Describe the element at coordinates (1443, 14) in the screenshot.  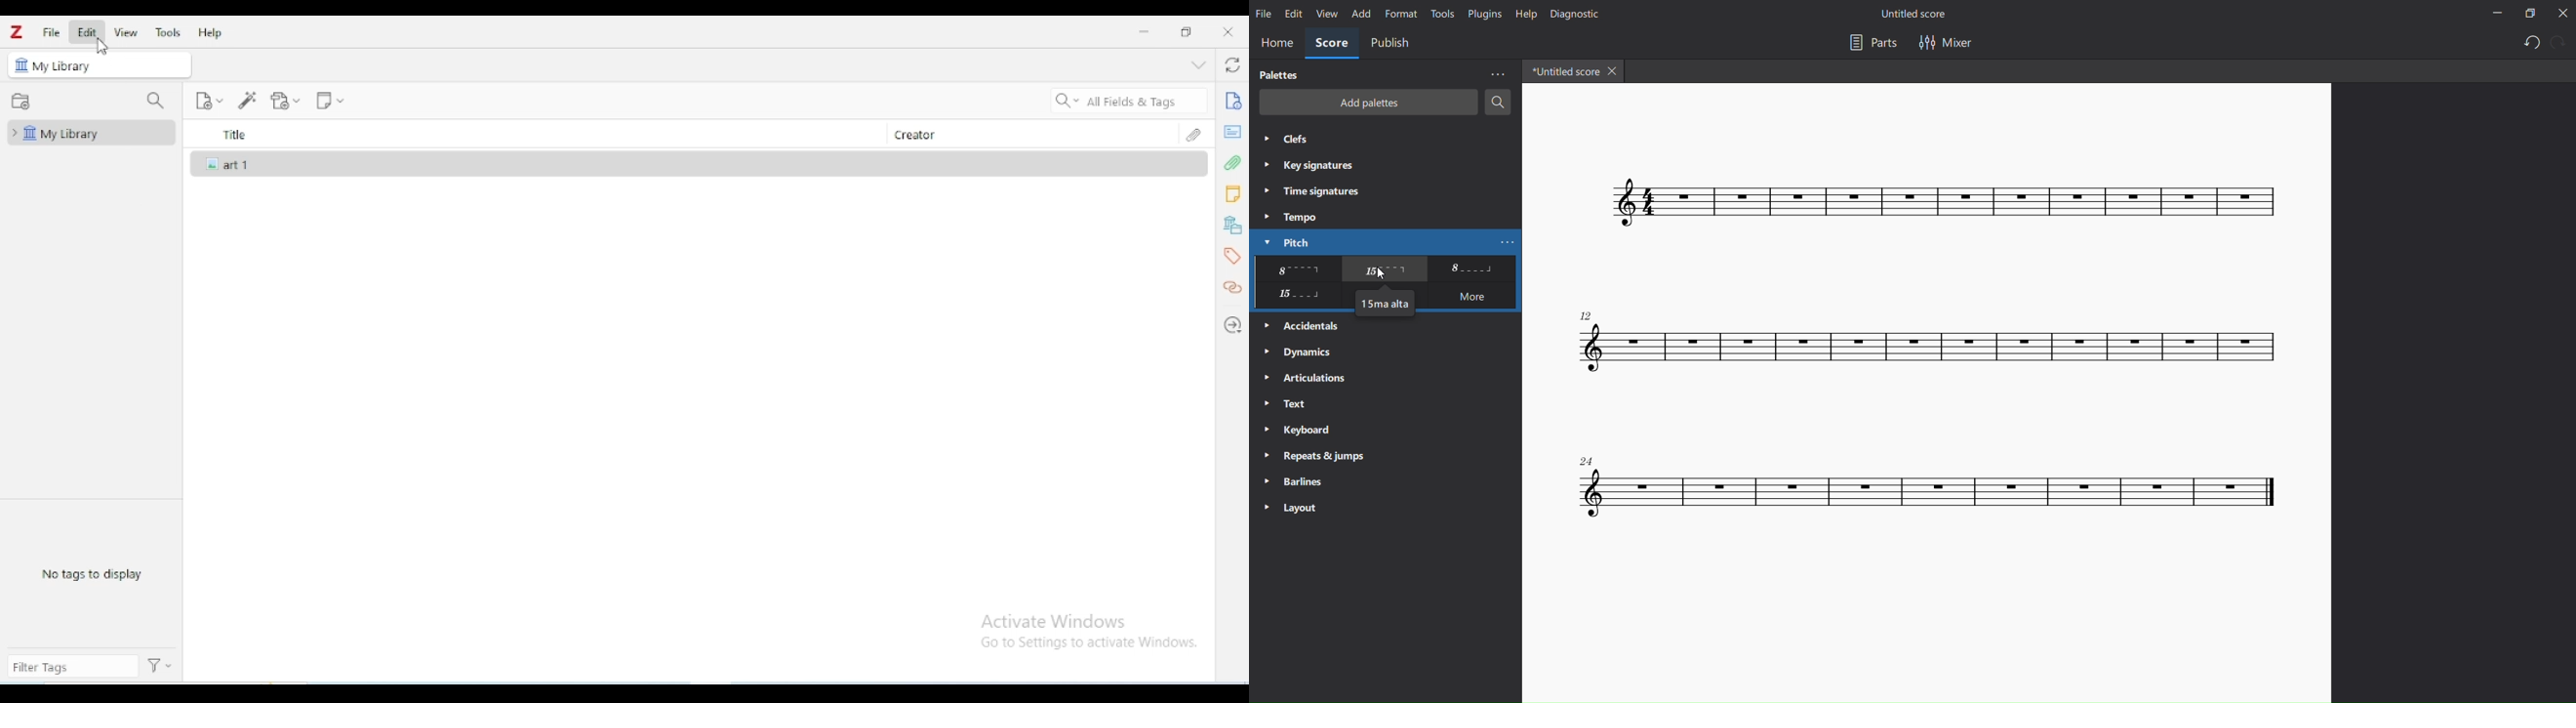
I see `tools` at that location.